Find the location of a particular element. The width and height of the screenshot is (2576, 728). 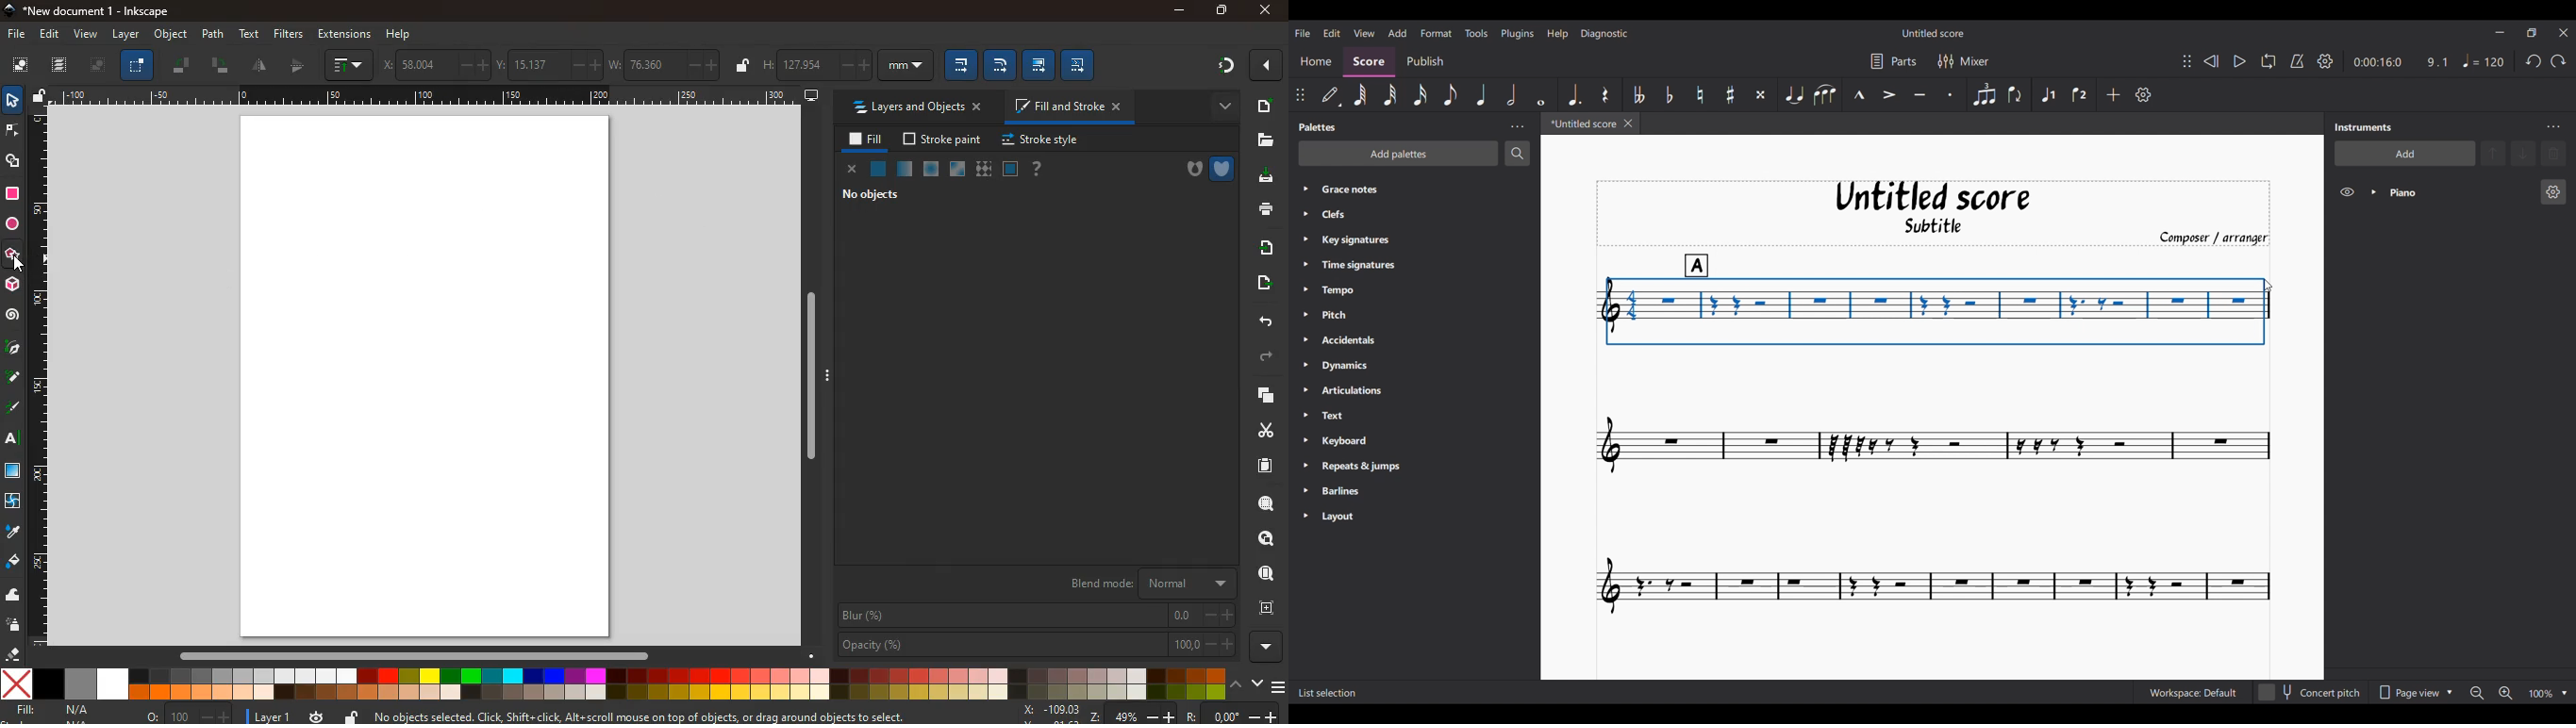

layers is located at coordinates (1258, 395).